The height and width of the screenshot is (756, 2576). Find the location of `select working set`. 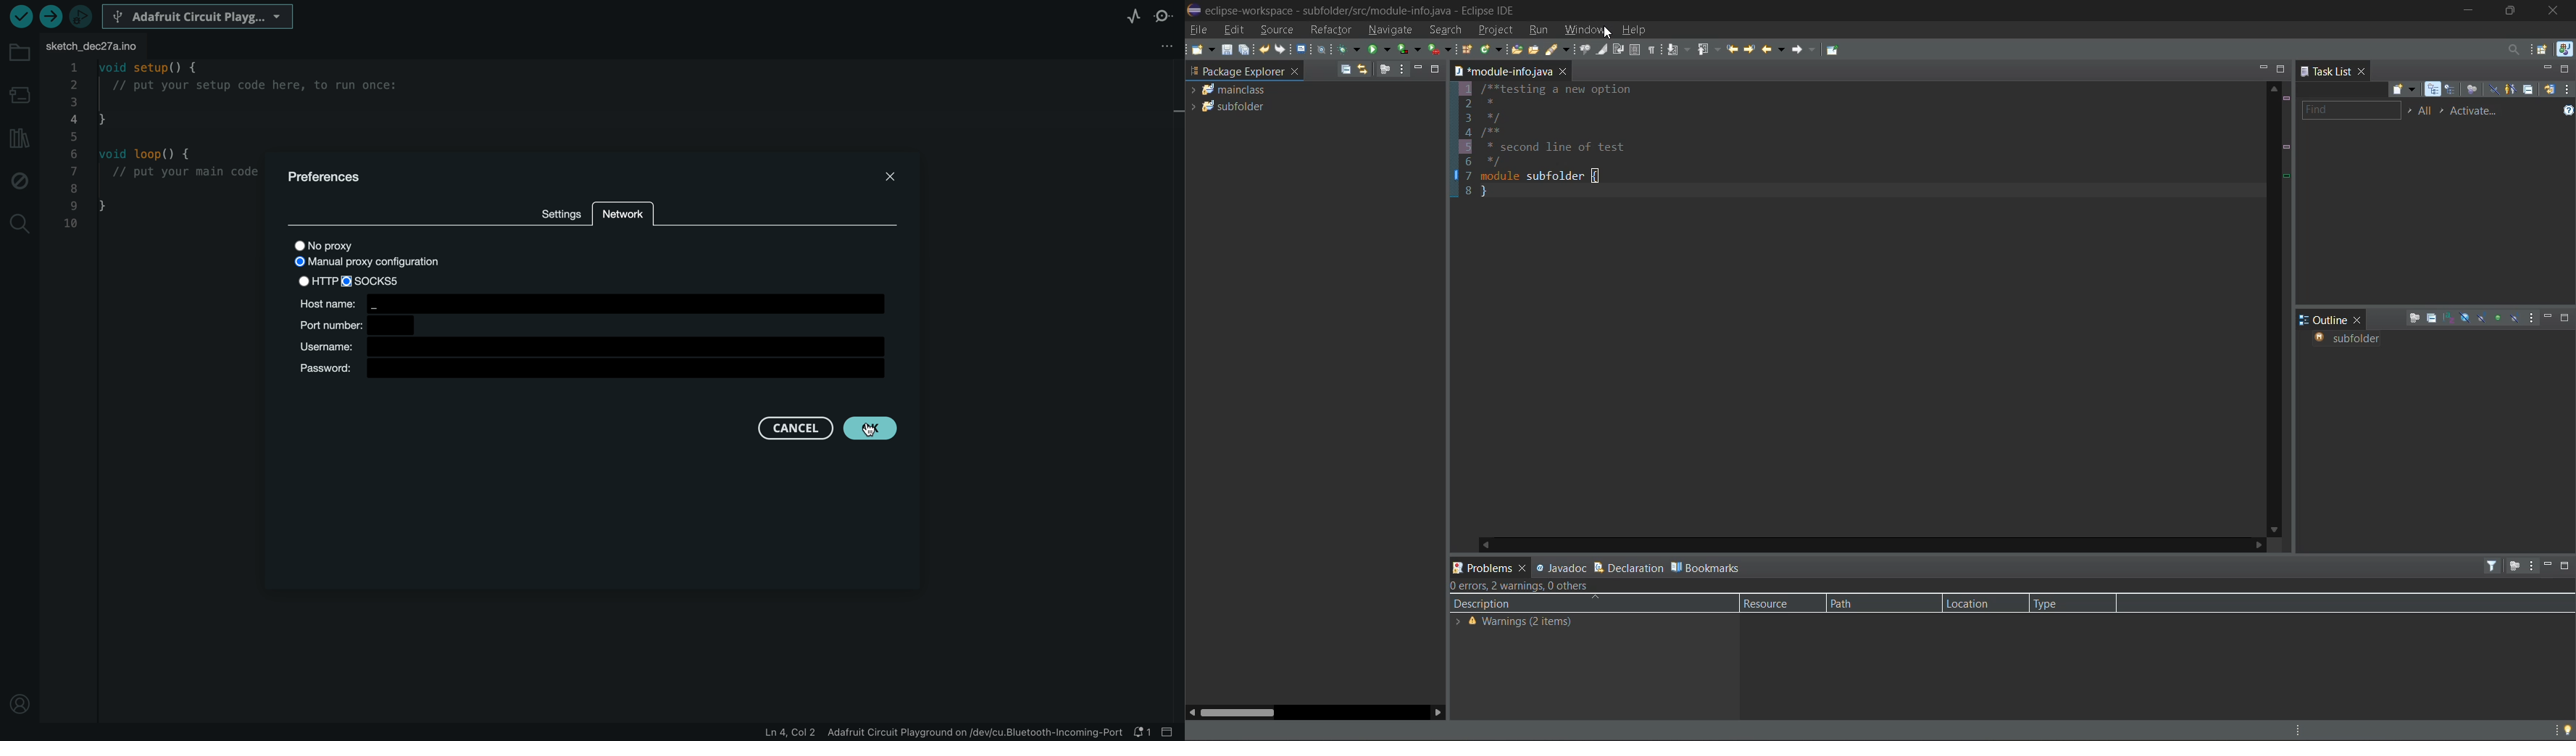

select working set is located at coordinates (2410, 111).